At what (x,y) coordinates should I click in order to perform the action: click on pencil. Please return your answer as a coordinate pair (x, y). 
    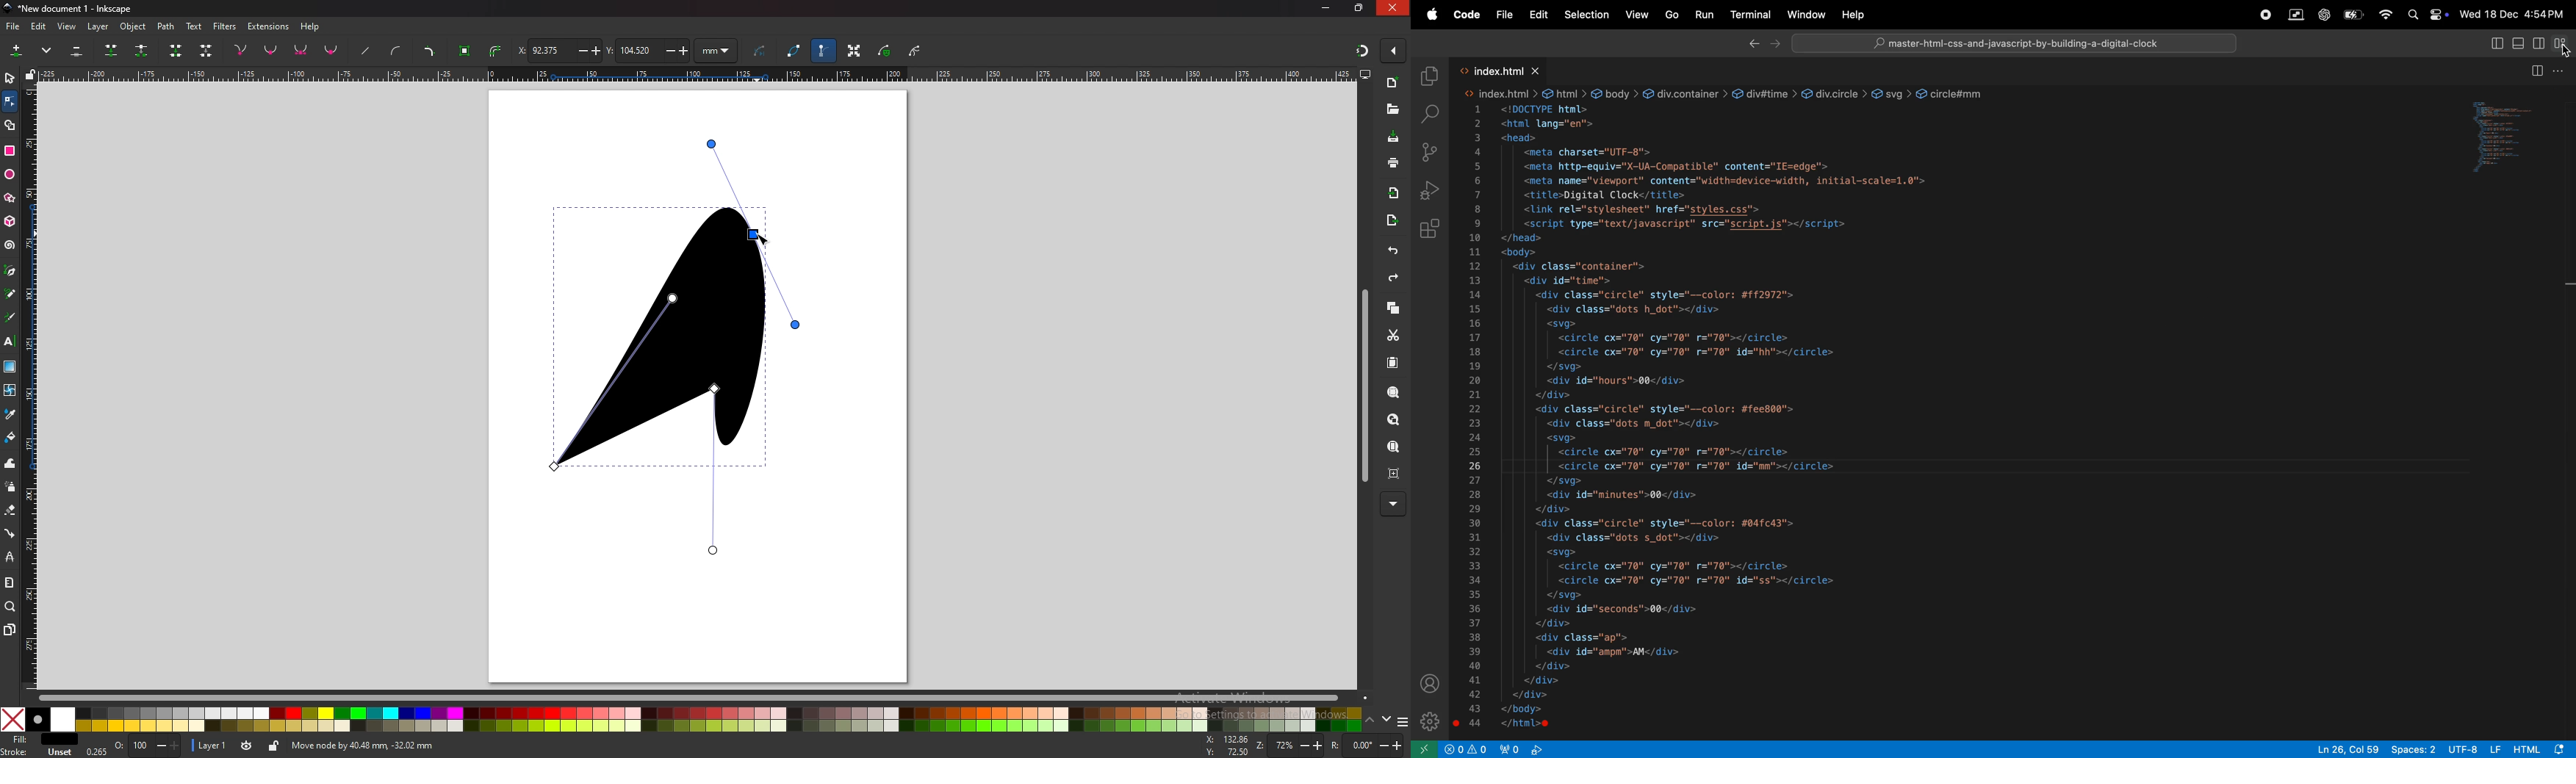
    Looking at the image, I should click on (12, 294).